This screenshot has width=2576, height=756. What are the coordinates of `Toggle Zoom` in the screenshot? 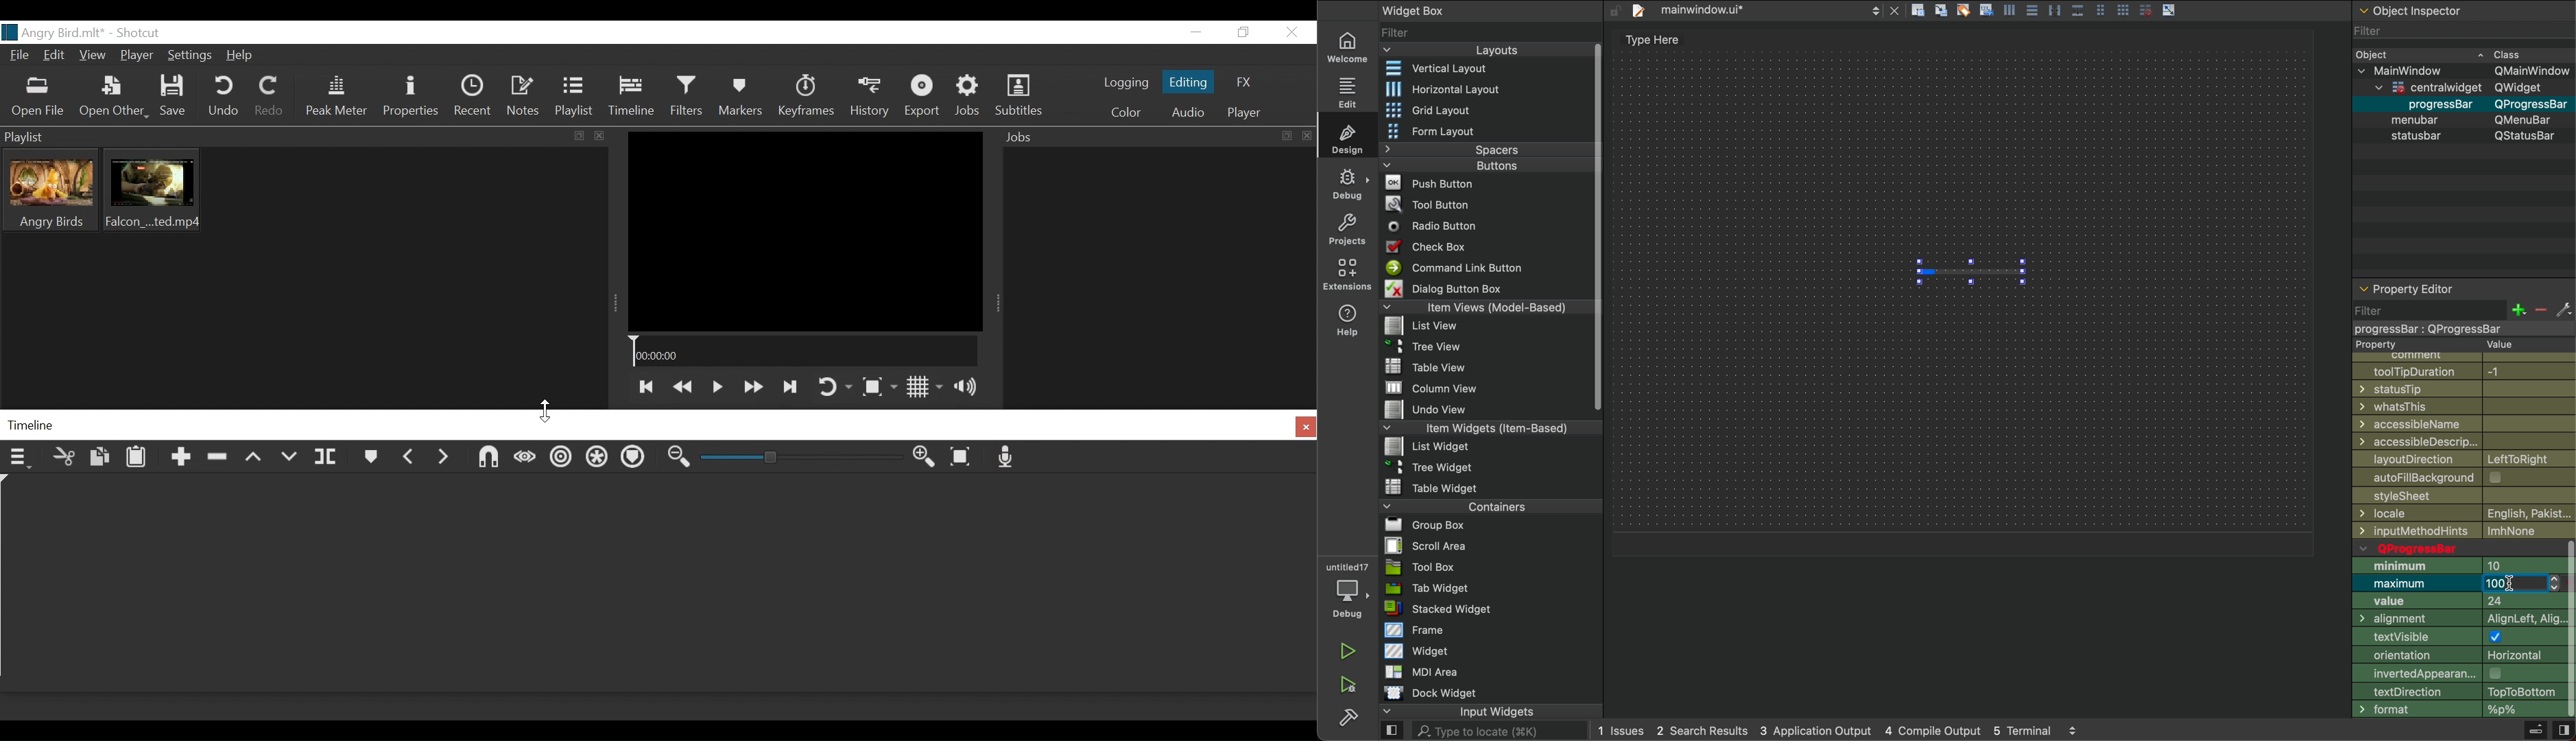 It's located at (879, 389).